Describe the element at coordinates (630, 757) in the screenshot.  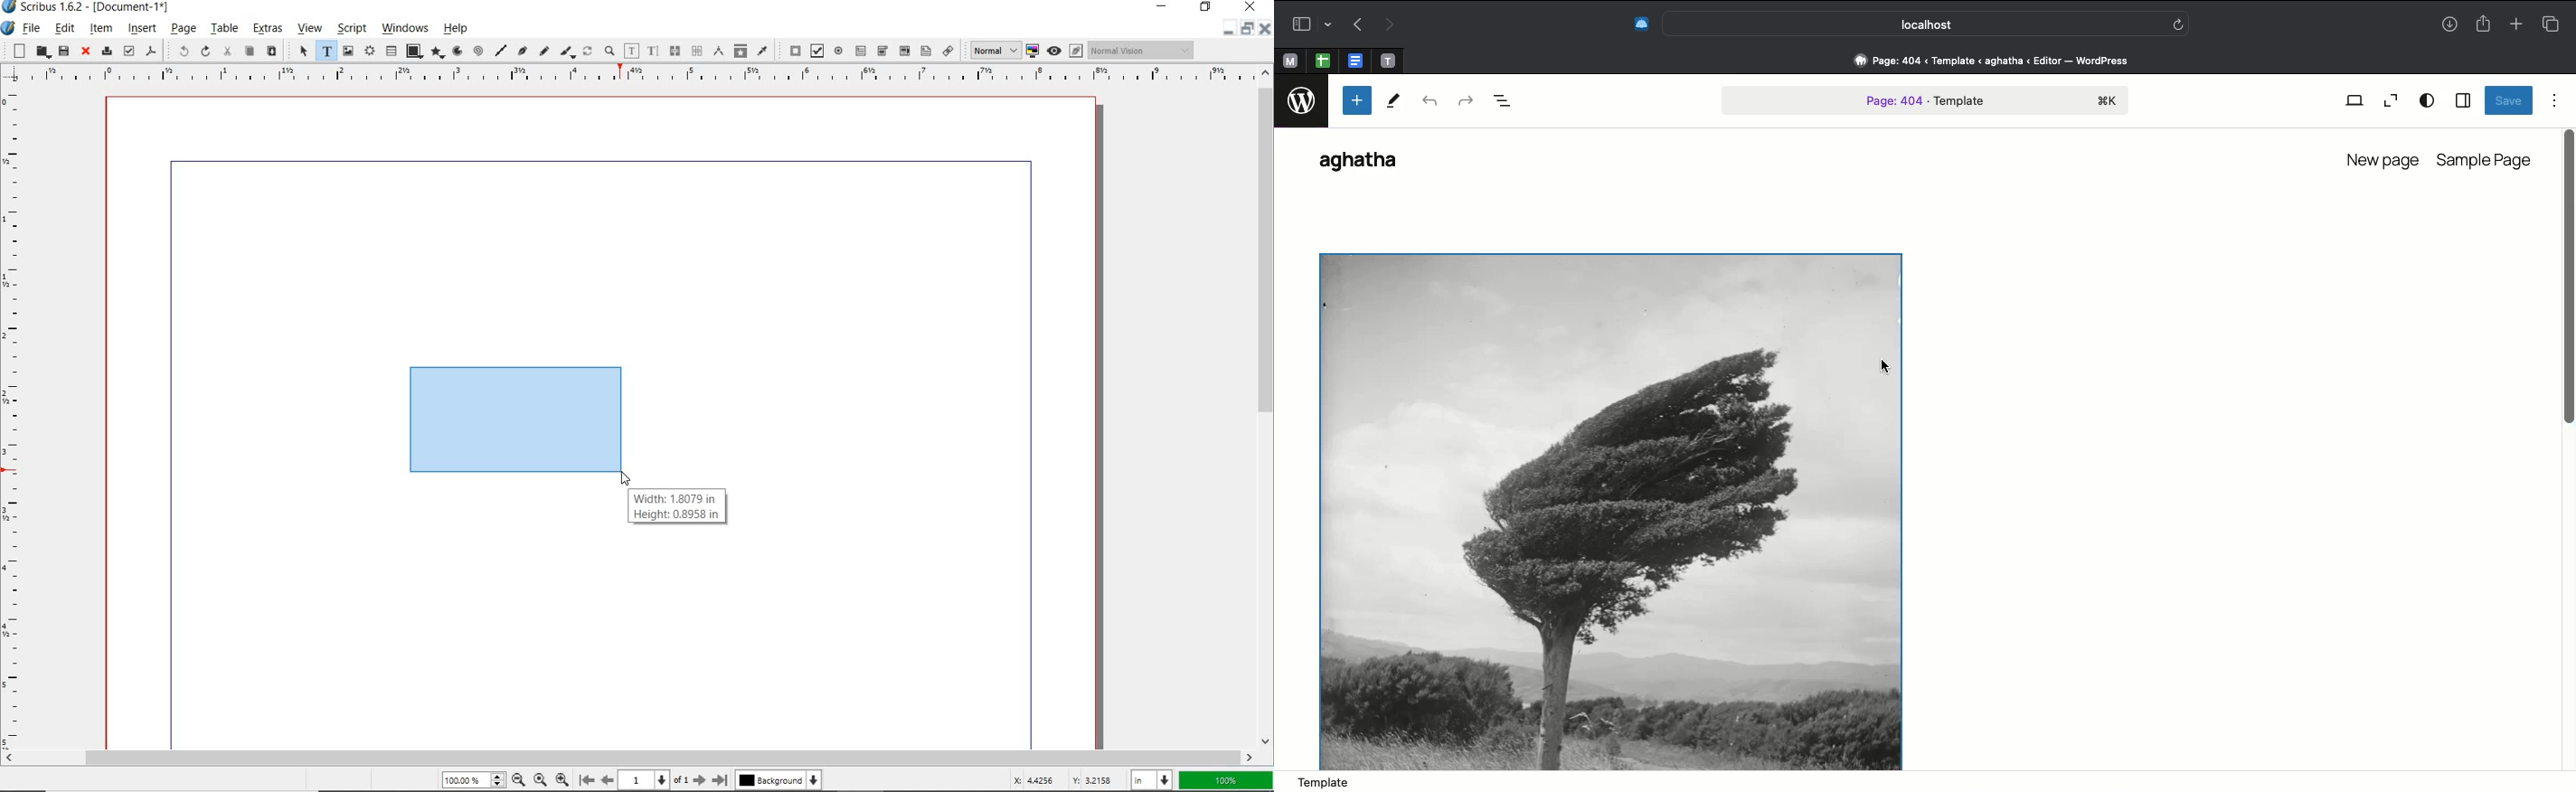
I see `scrollbar` at that location.